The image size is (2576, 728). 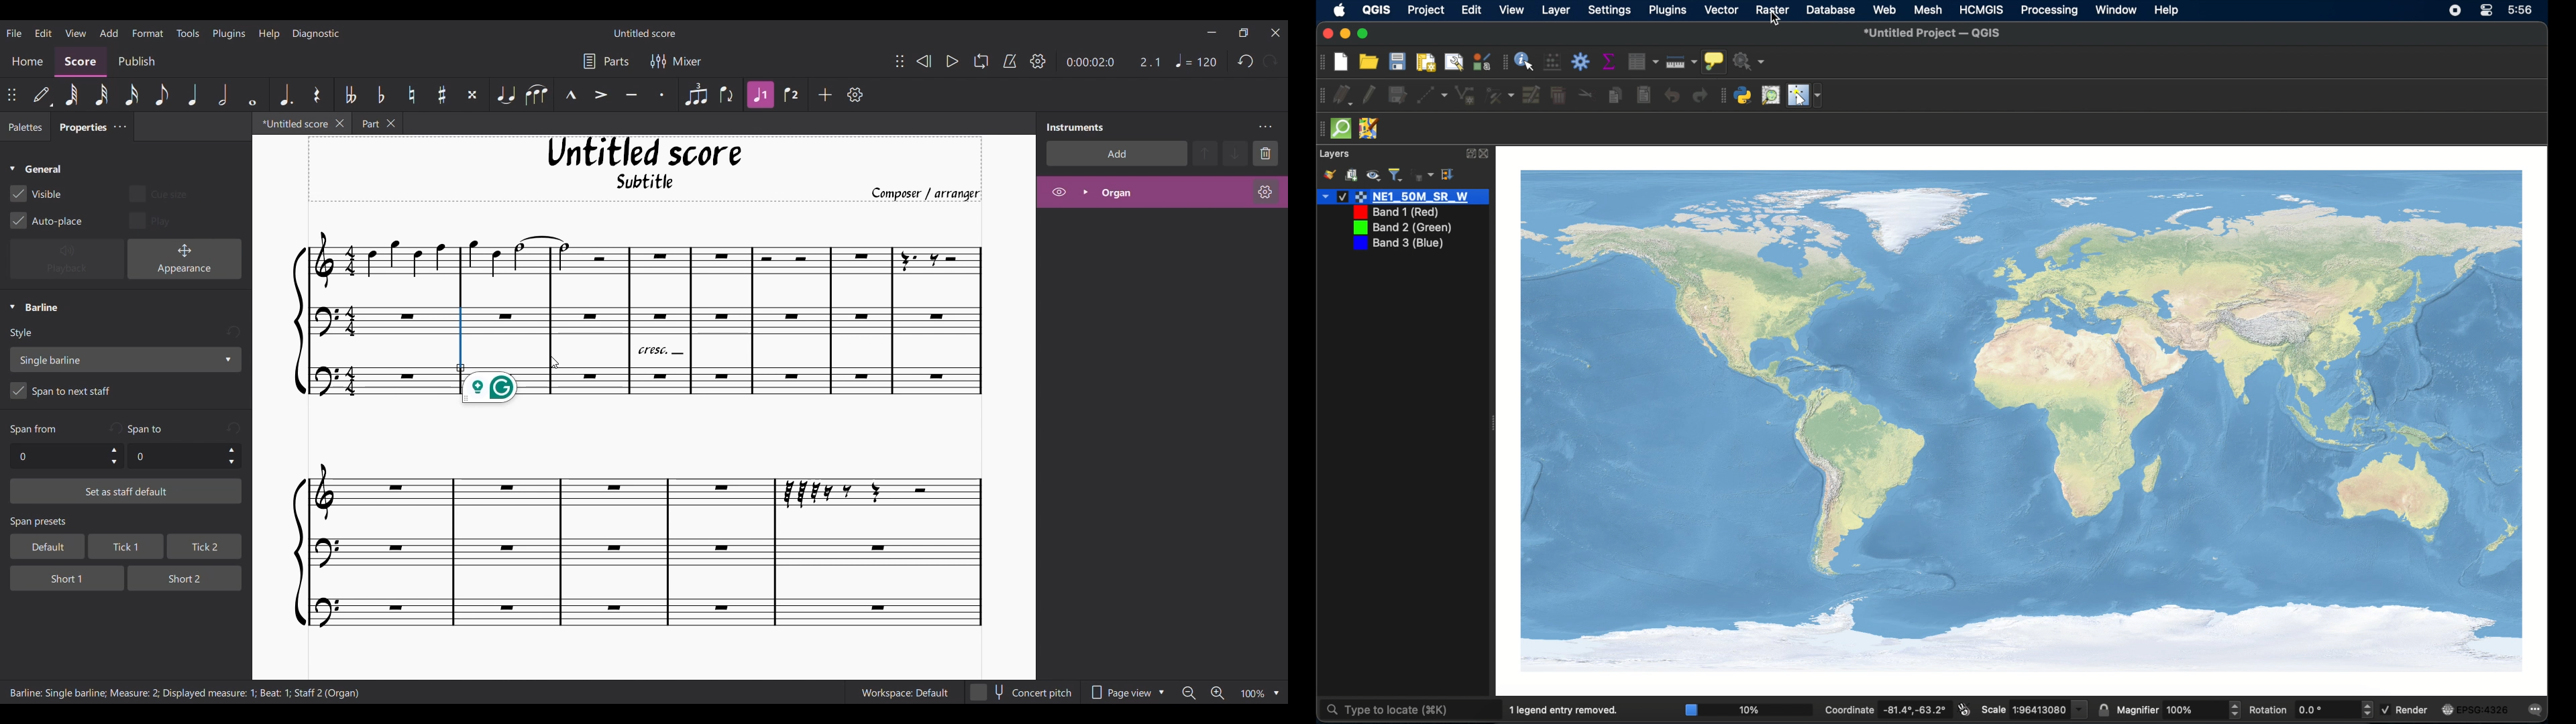 What do you see at coordinates (1075, 127) in the screenshot?
I see `Panel title` at bounding box center [1075, 127].